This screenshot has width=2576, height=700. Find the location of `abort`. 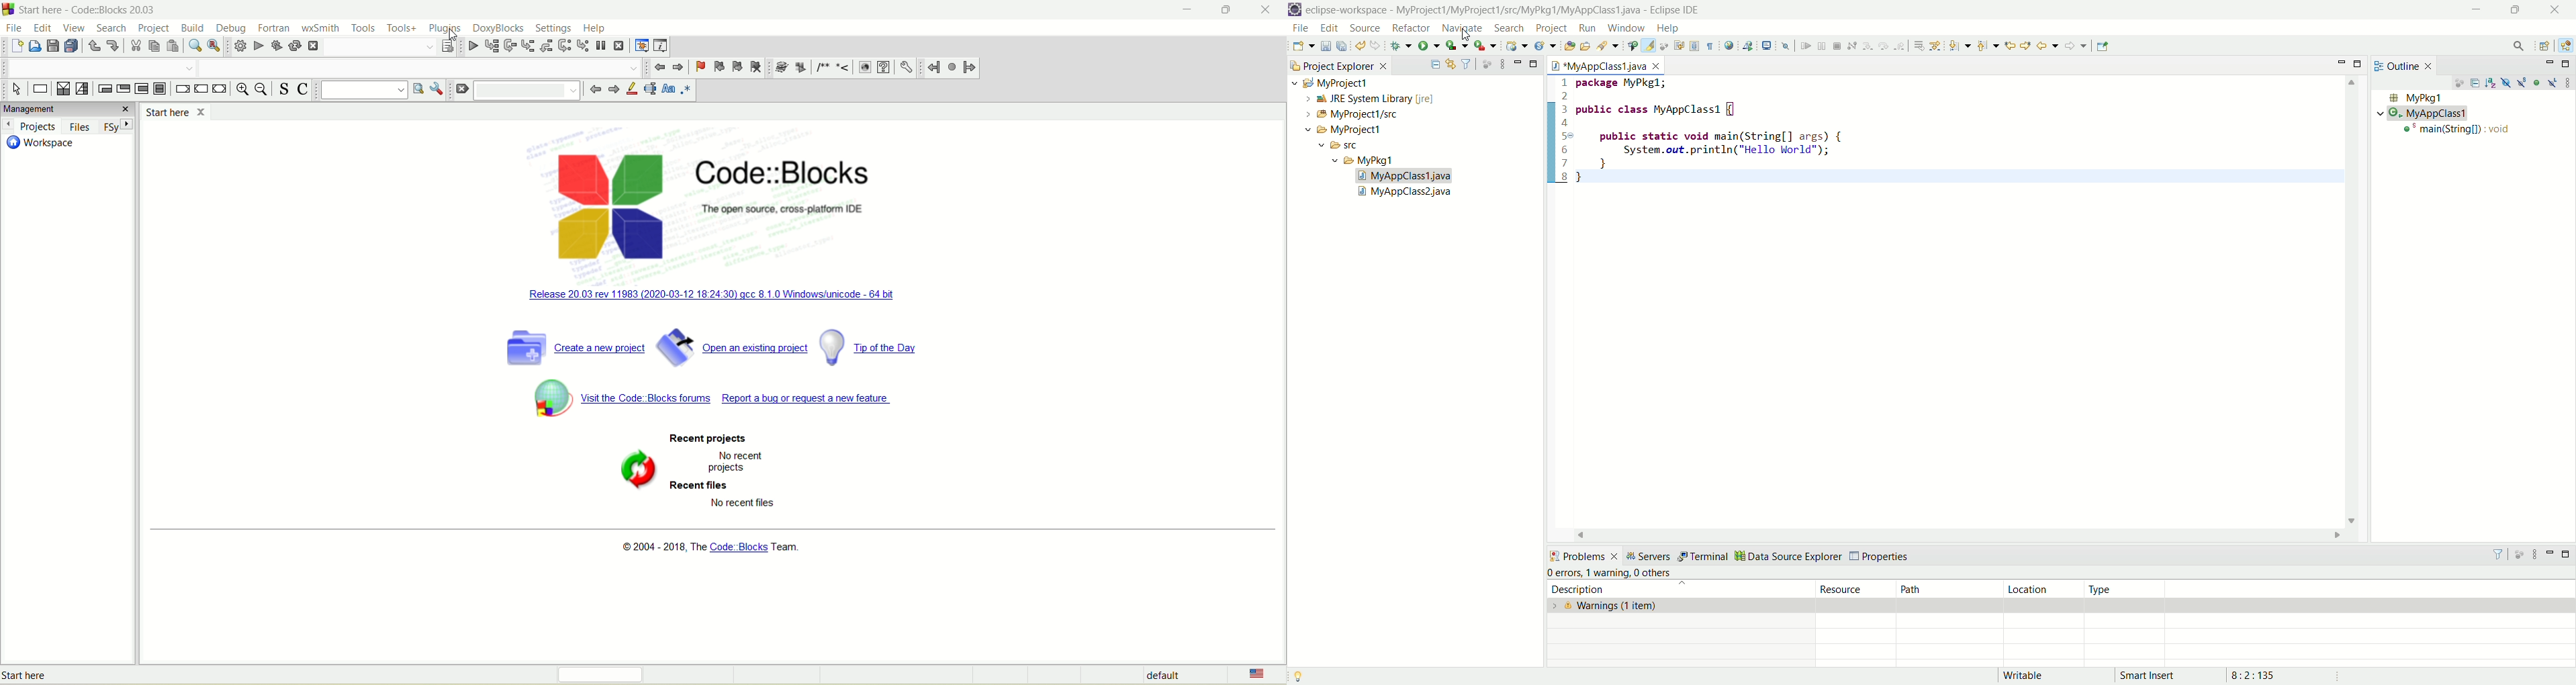

abort is located at coordinates (315, 46).